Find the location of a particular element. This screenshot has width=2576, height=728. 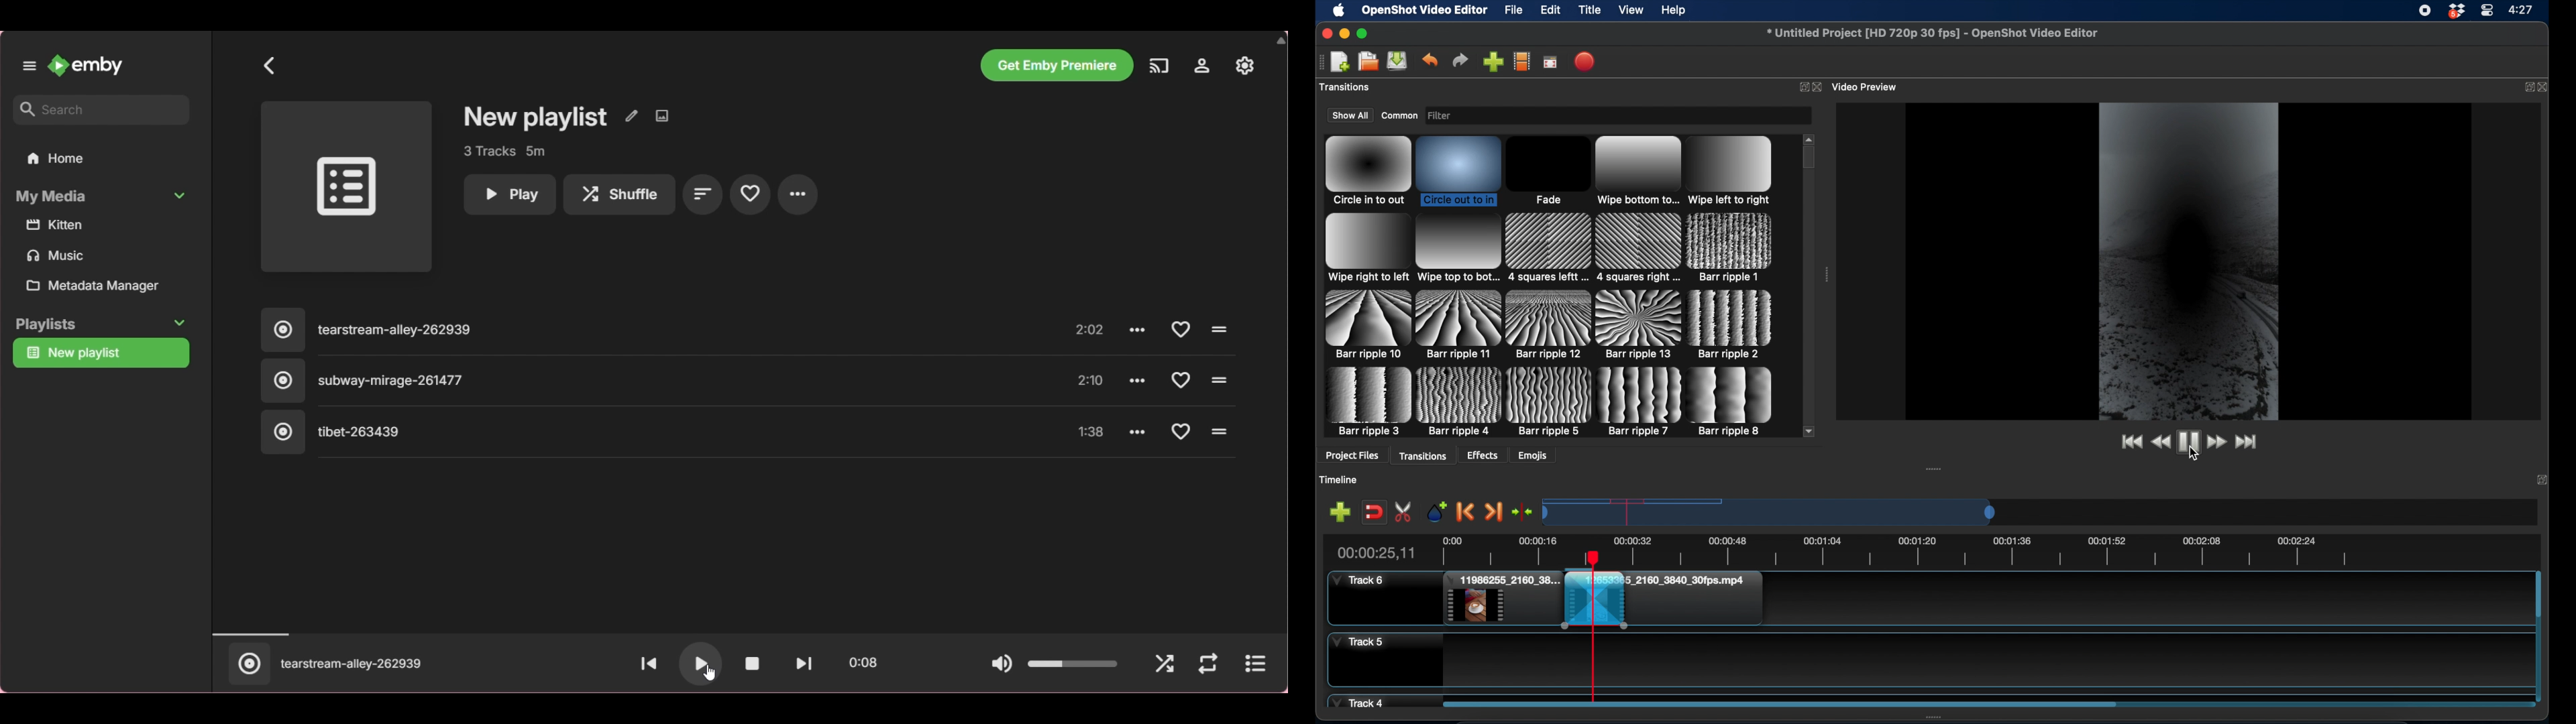

transition is located at coordinates (1457, 249).